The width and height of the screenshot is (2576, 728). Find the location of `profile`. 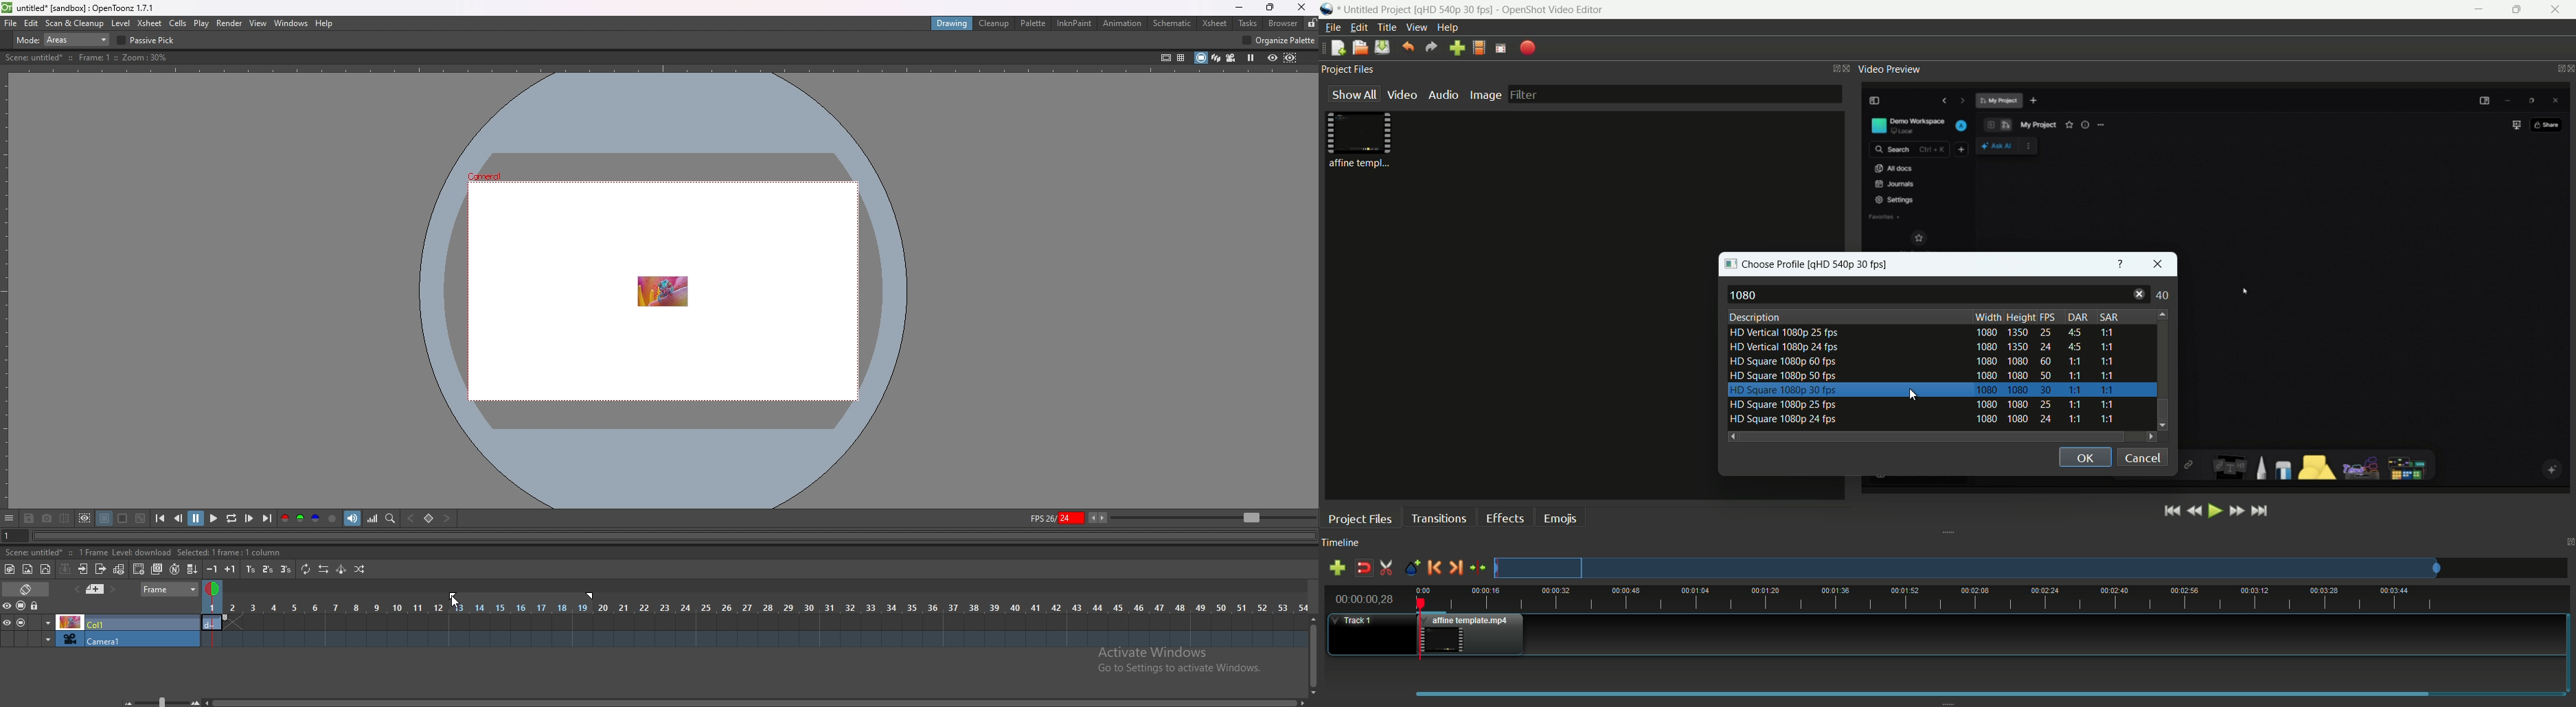

profile is located at coordinates (1852, 264).